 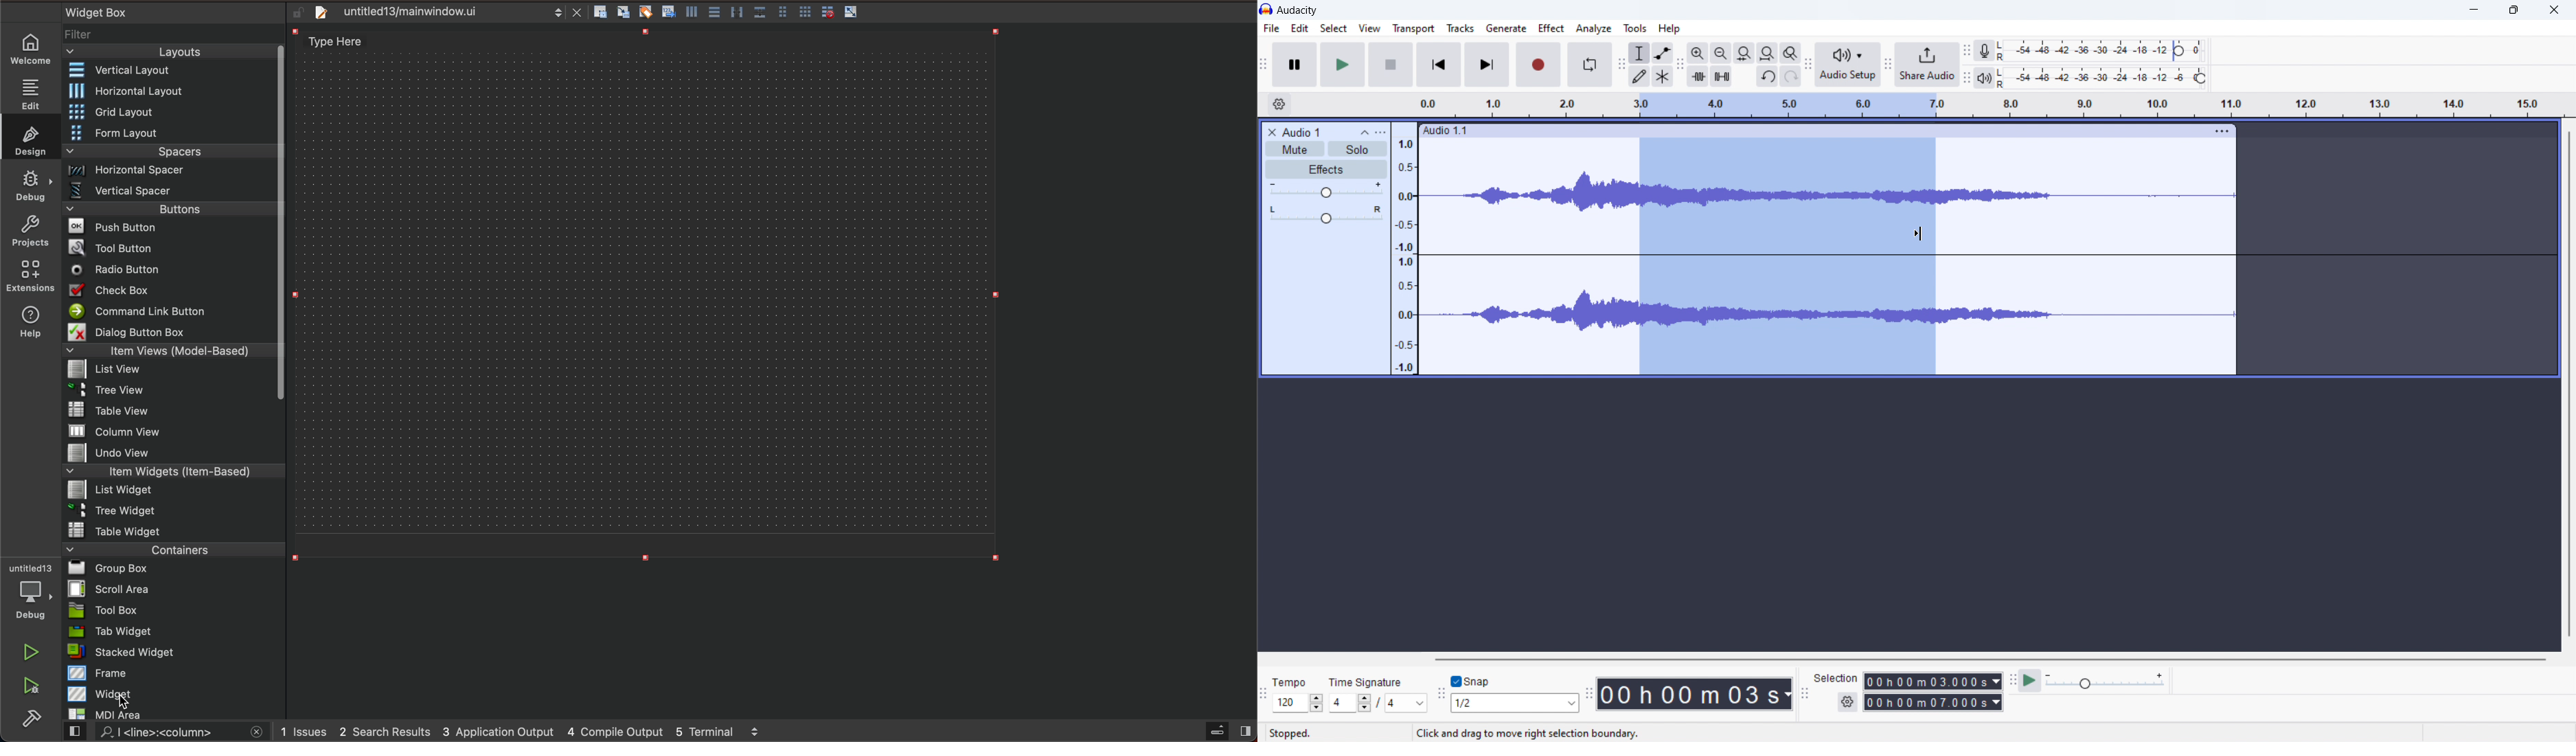 I want to click on table view, so click(x=169, y=411).